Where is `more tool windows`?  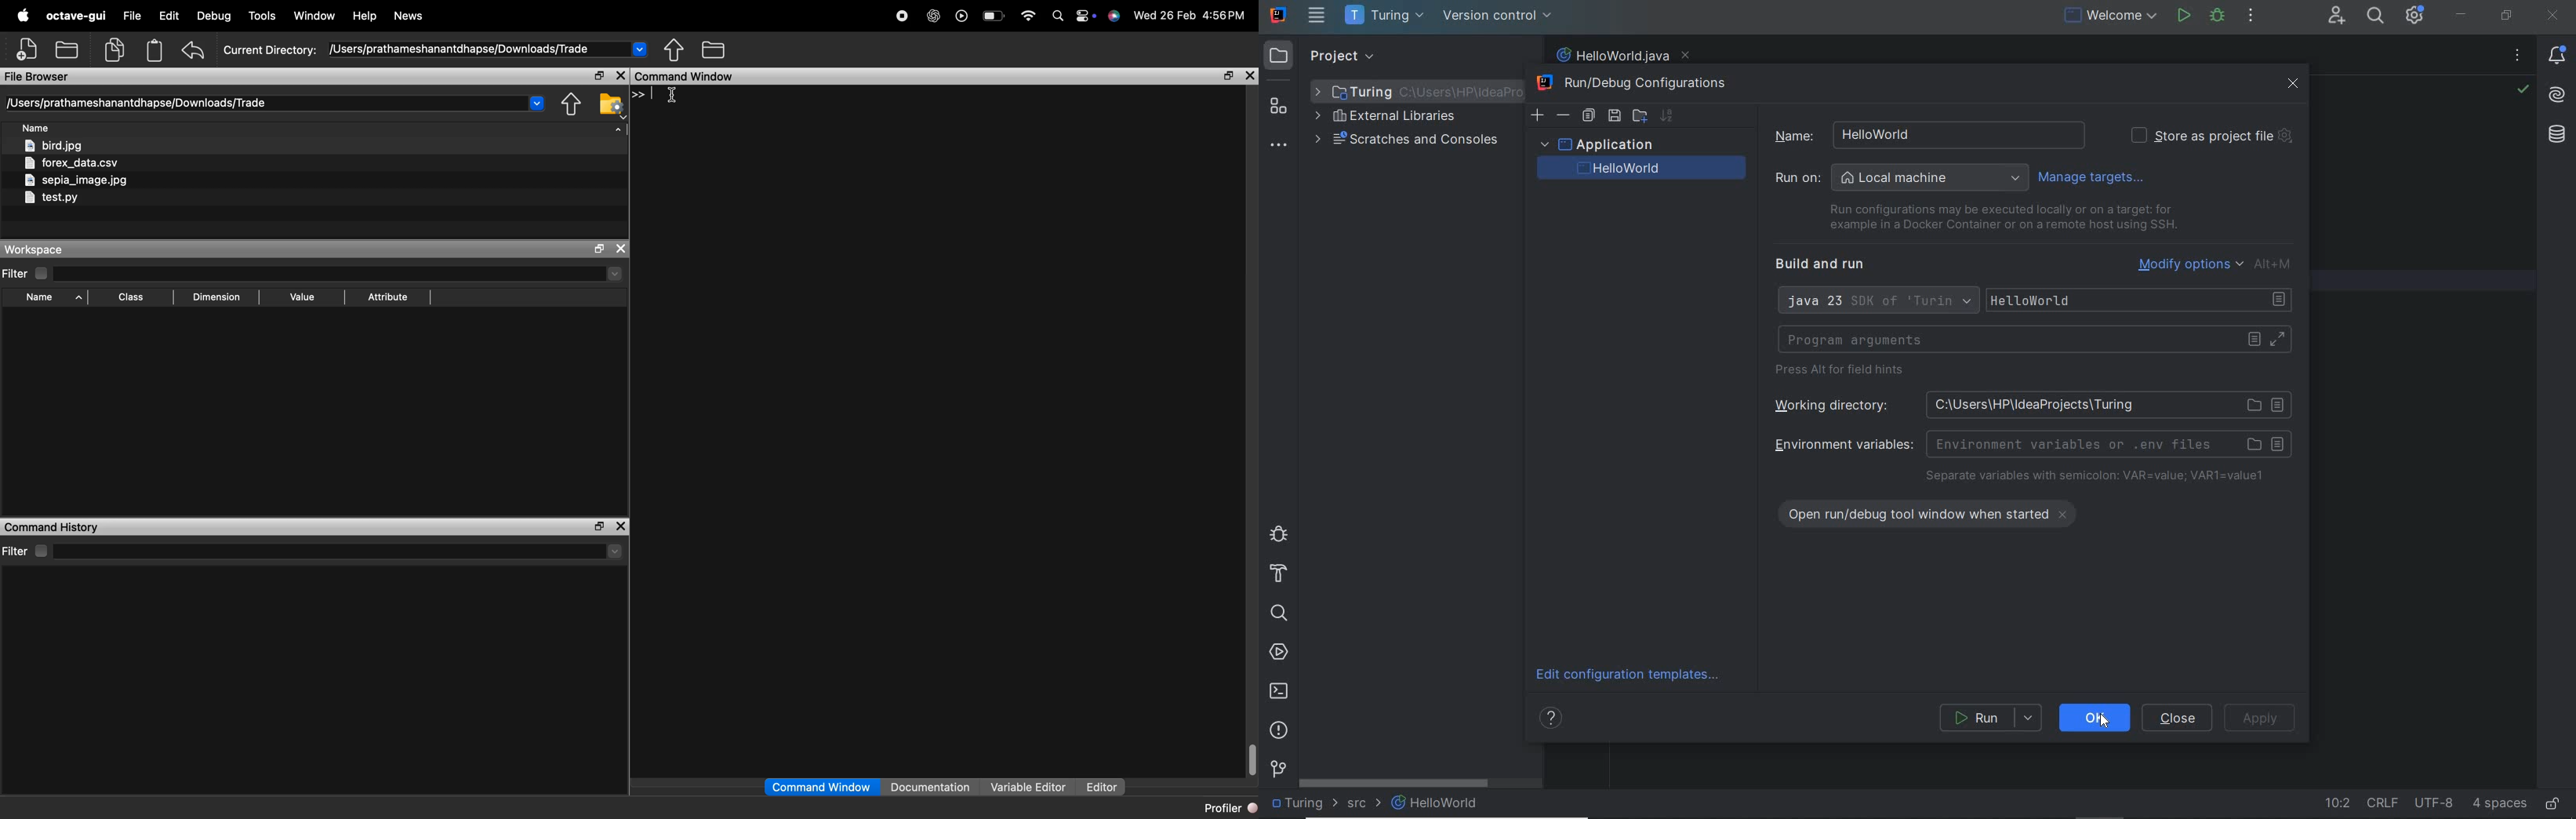
more tool windows is located at coordinates (1277, 147).